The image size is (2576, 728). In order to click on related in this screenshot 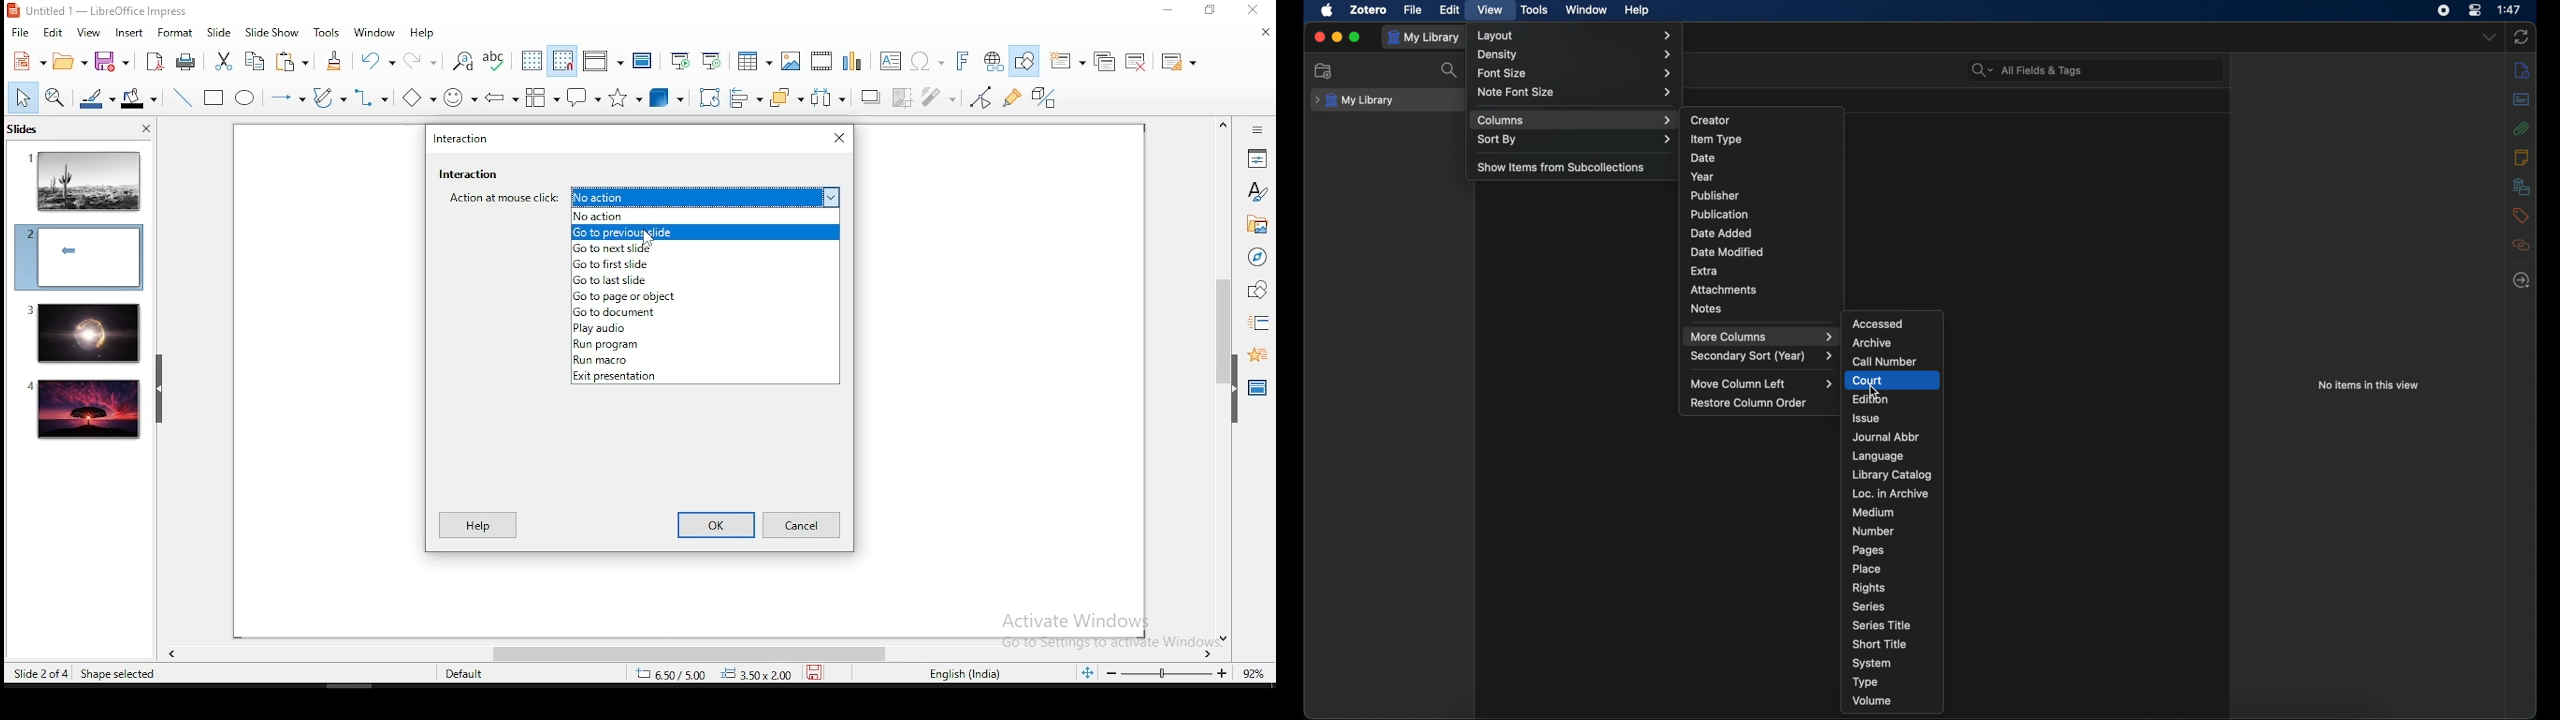, I will do `click(2521, 245)`.